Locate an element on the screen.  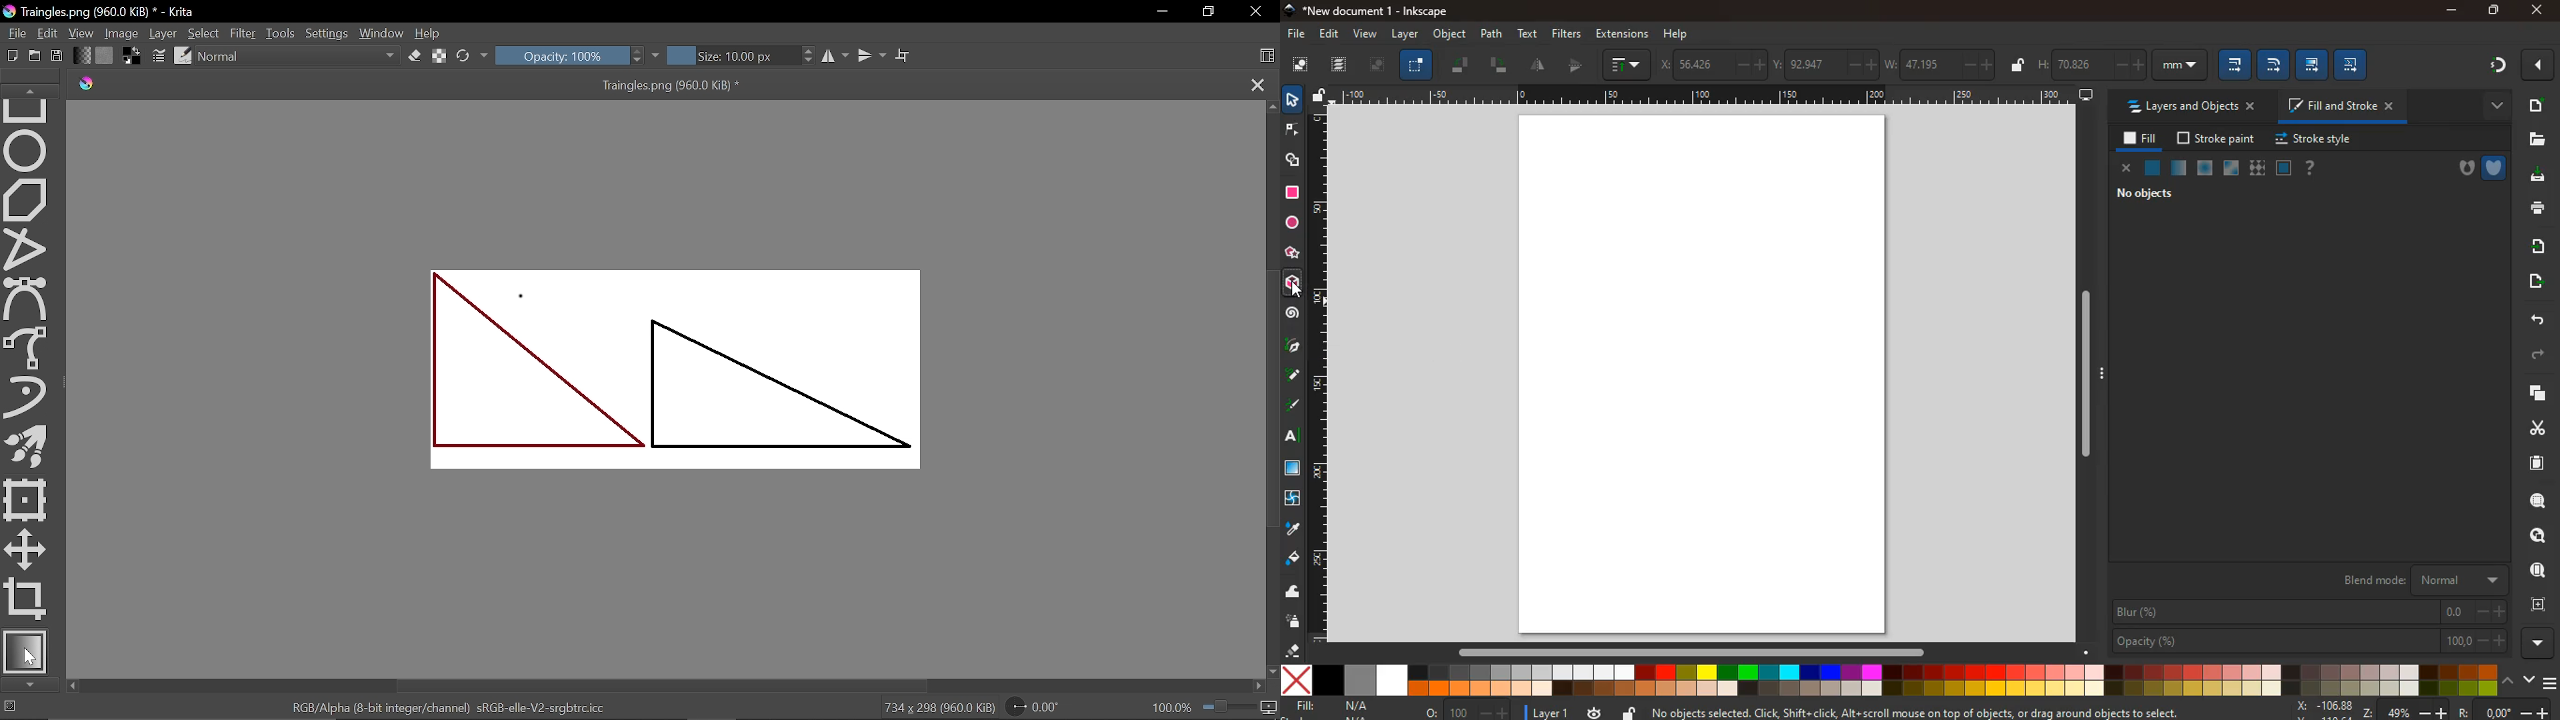
object is located at coordinates (1450, 34).